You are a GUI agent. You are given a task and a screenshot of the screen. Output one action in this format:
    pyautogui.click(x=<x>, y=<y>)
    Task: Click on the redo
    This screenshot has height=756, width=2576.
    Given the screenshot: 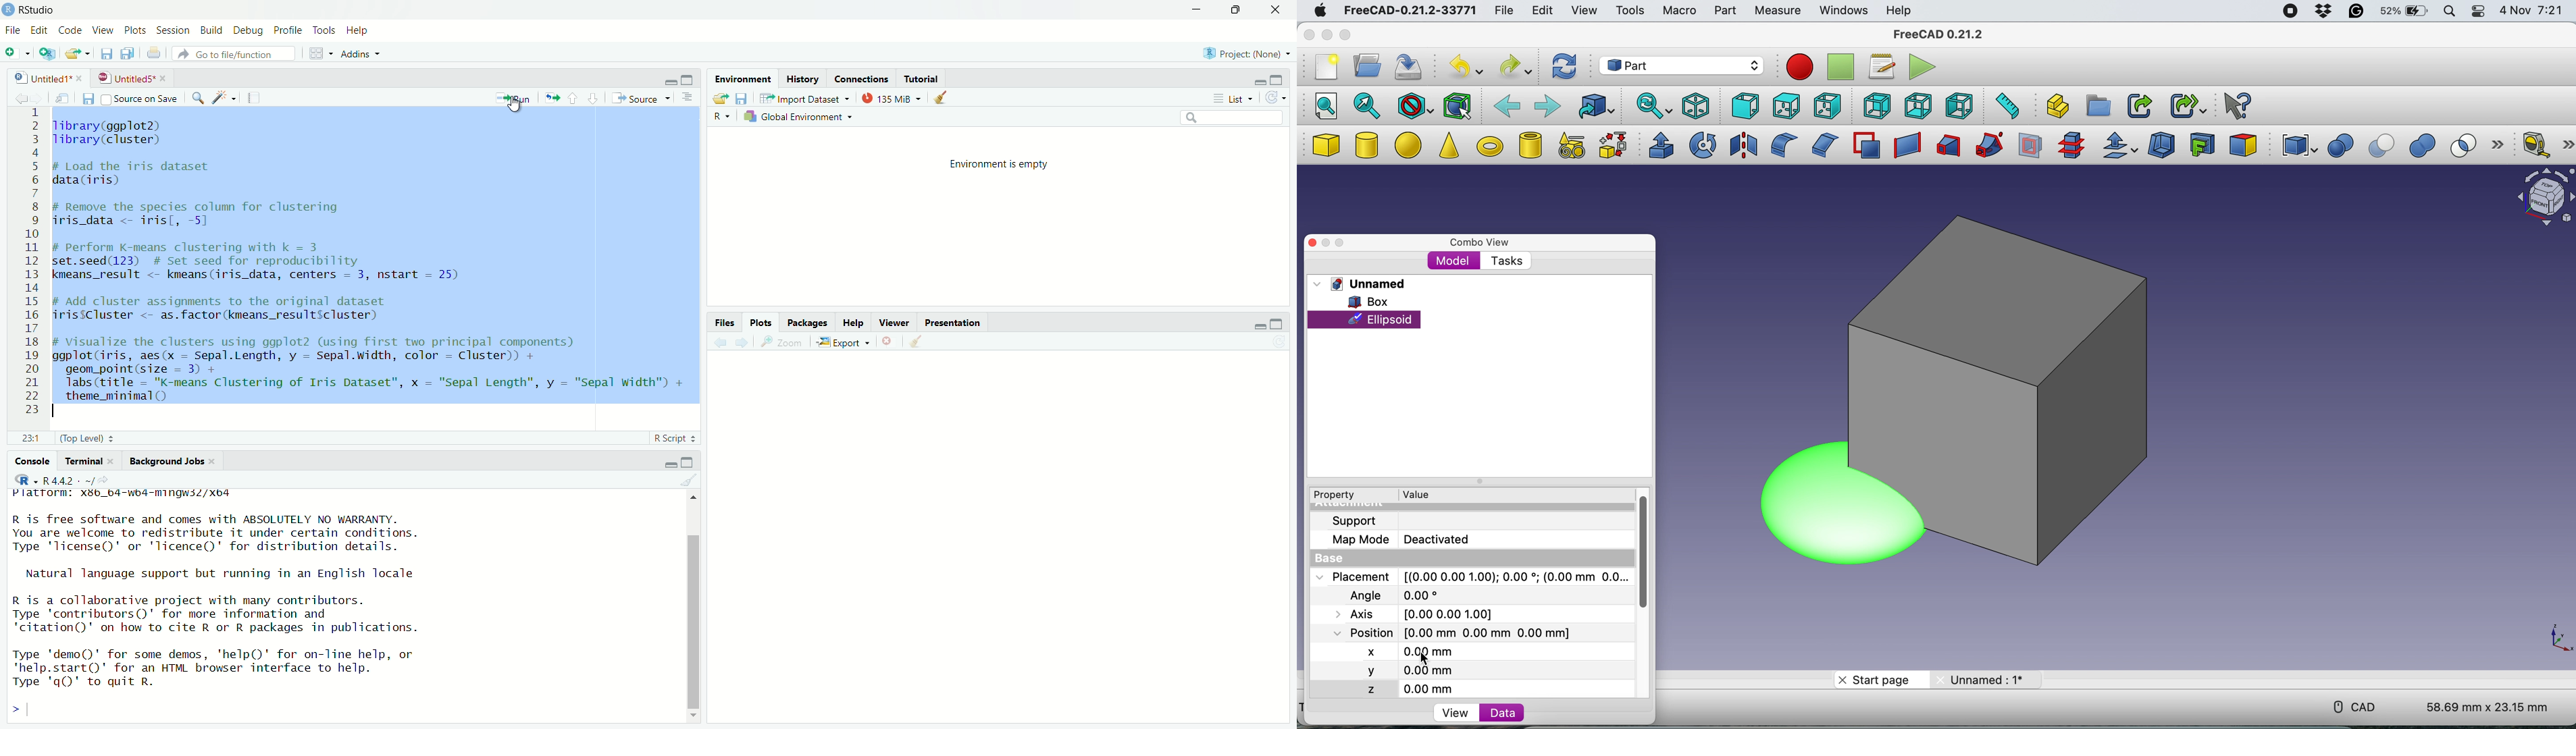 What is the action you would take?
    pyautogui.click(x=1515, y=67)
    